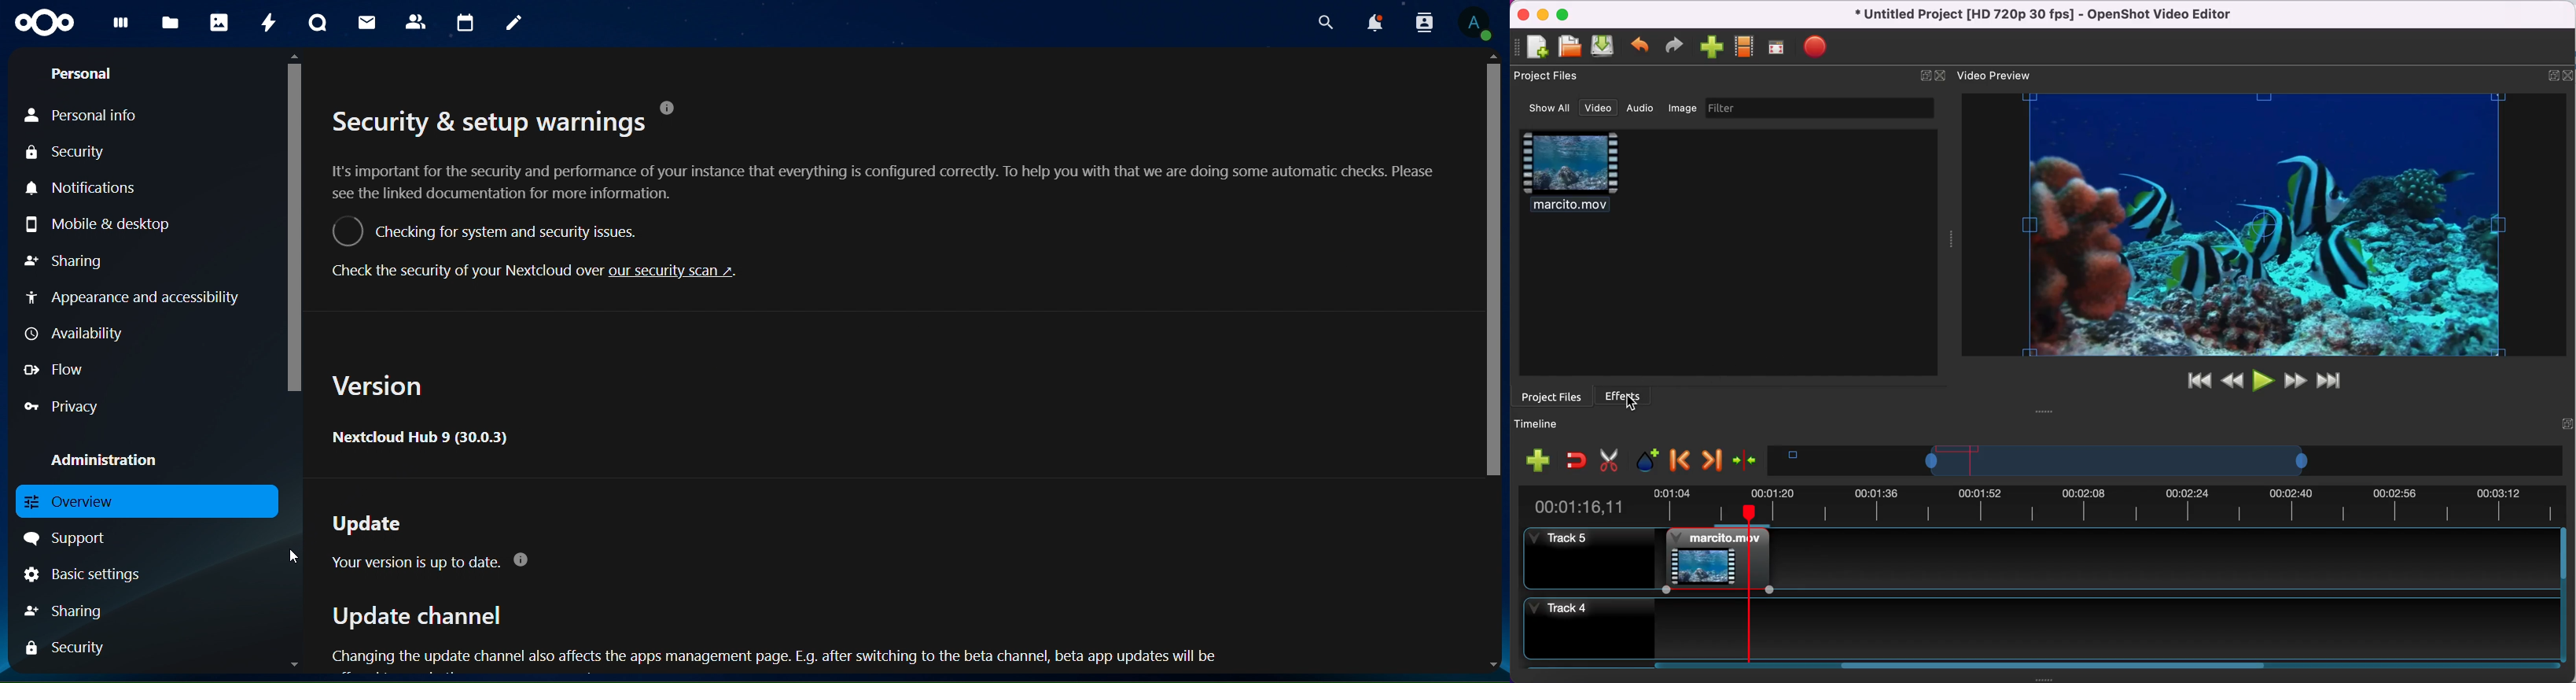 Image resolution: width=2576 pixels, height=700 pixels. Describe the element at coordinates (416, 22) in the screenshot. I see `contacts` at that location.